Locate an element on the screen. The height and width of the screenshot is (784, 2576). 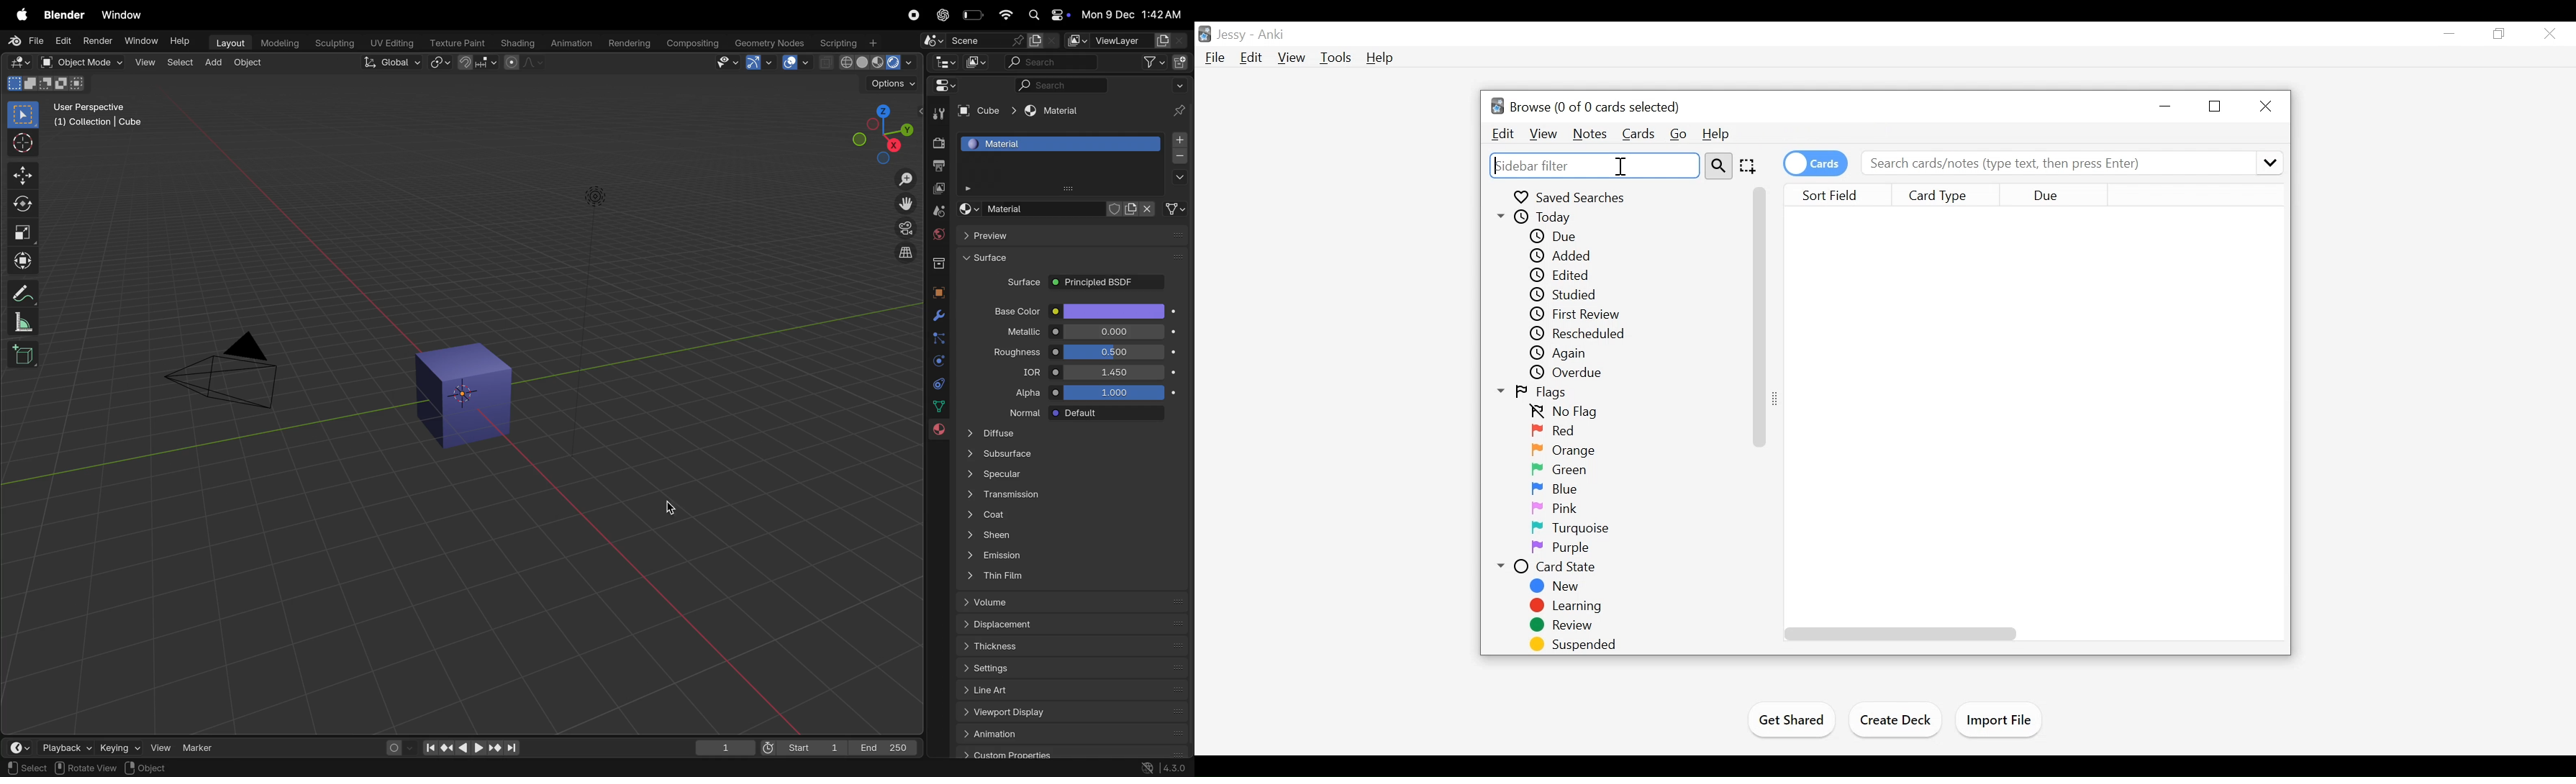
No flags is located at coordinates (1567, 413).